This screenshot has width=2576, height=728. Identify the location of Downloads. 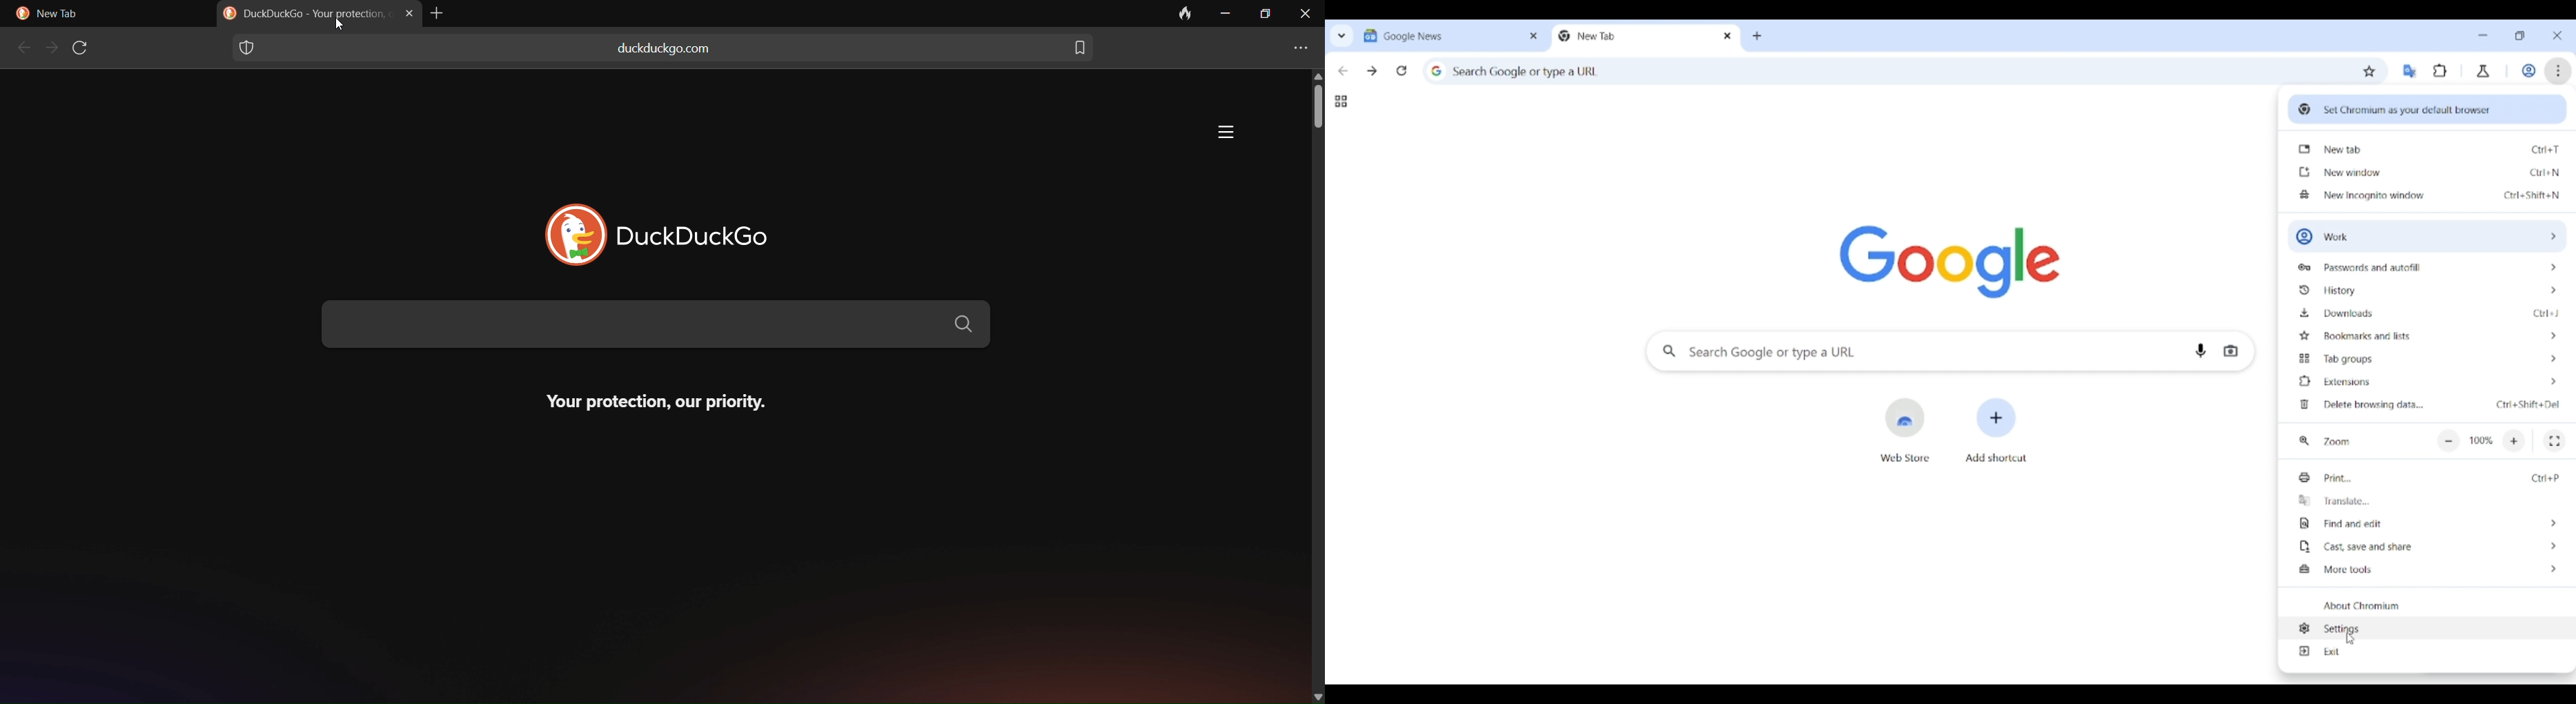
(2429, 312).